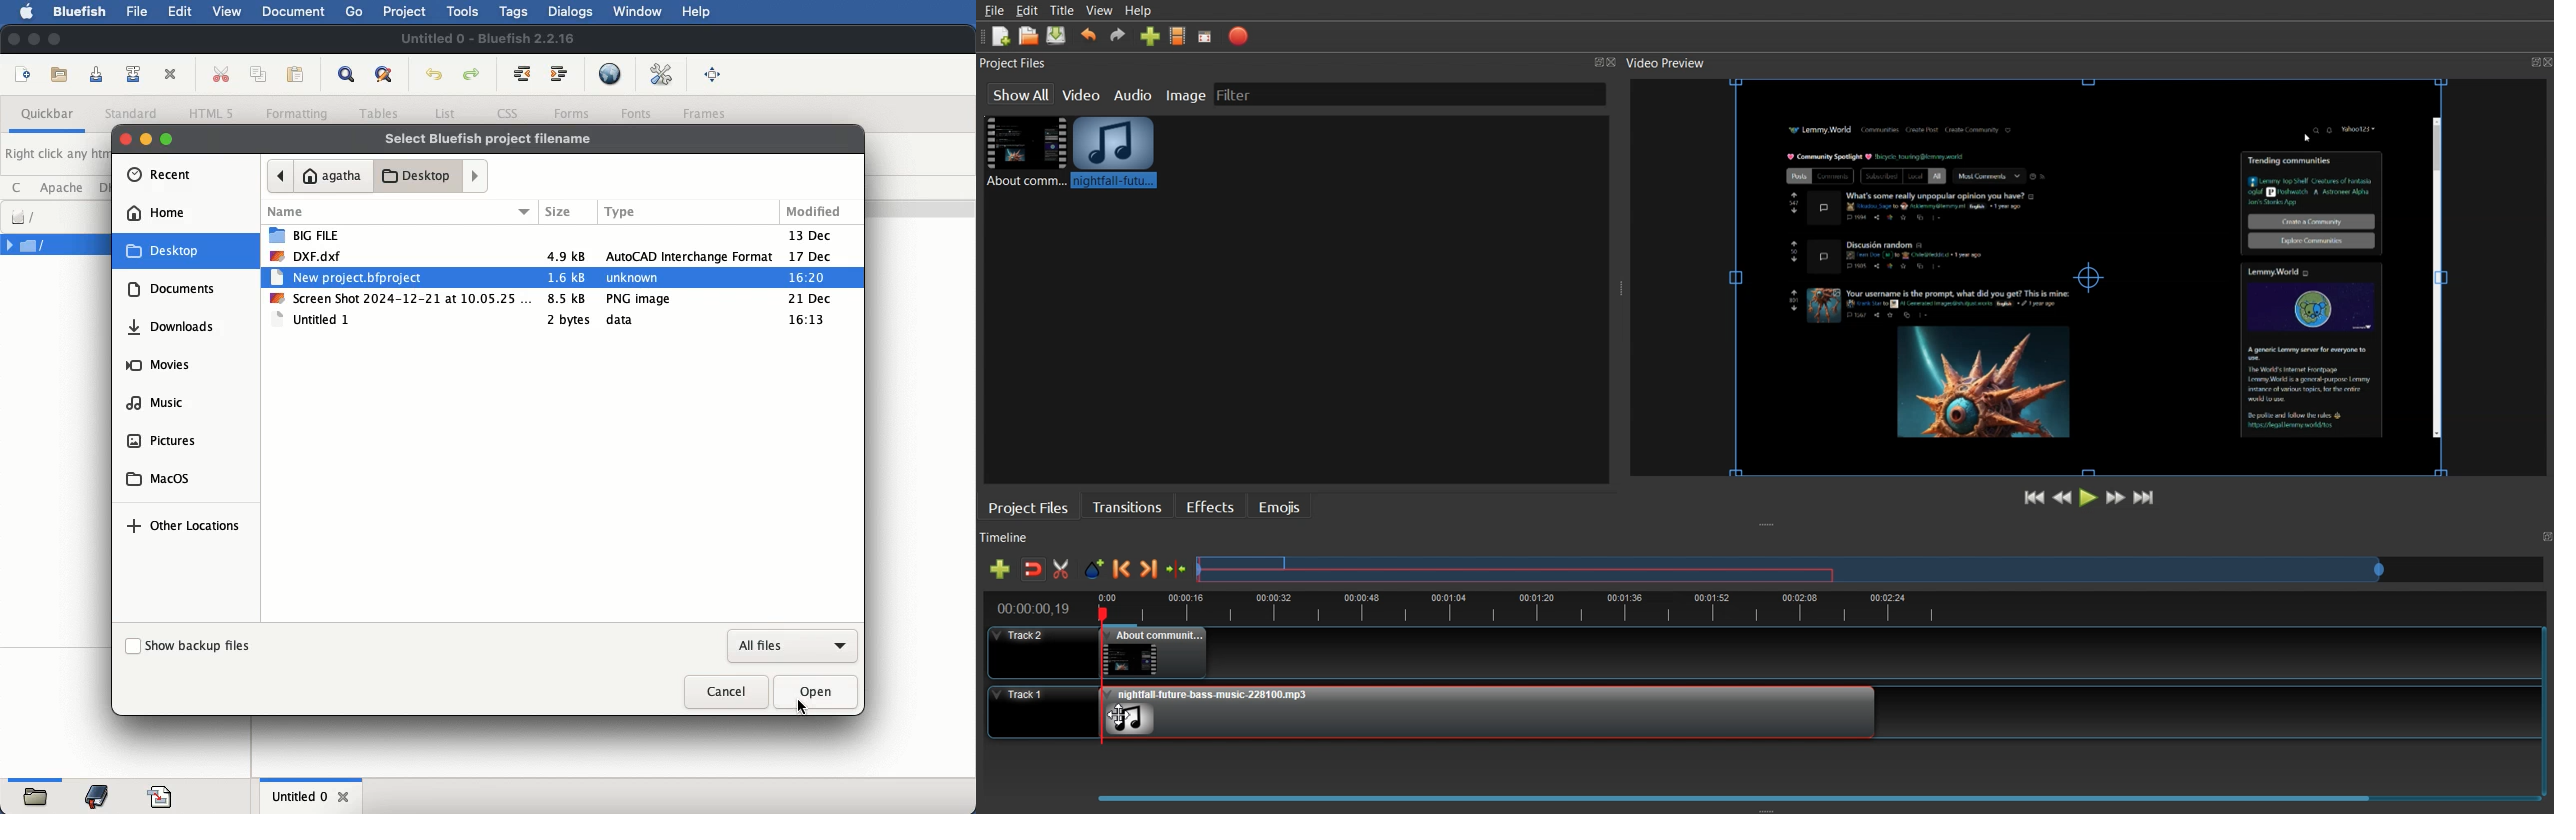 The image size is (2576, 840). Describe the element at coordinates (2116, 497) in the screenshot. I see `Fast Forward` at that location.